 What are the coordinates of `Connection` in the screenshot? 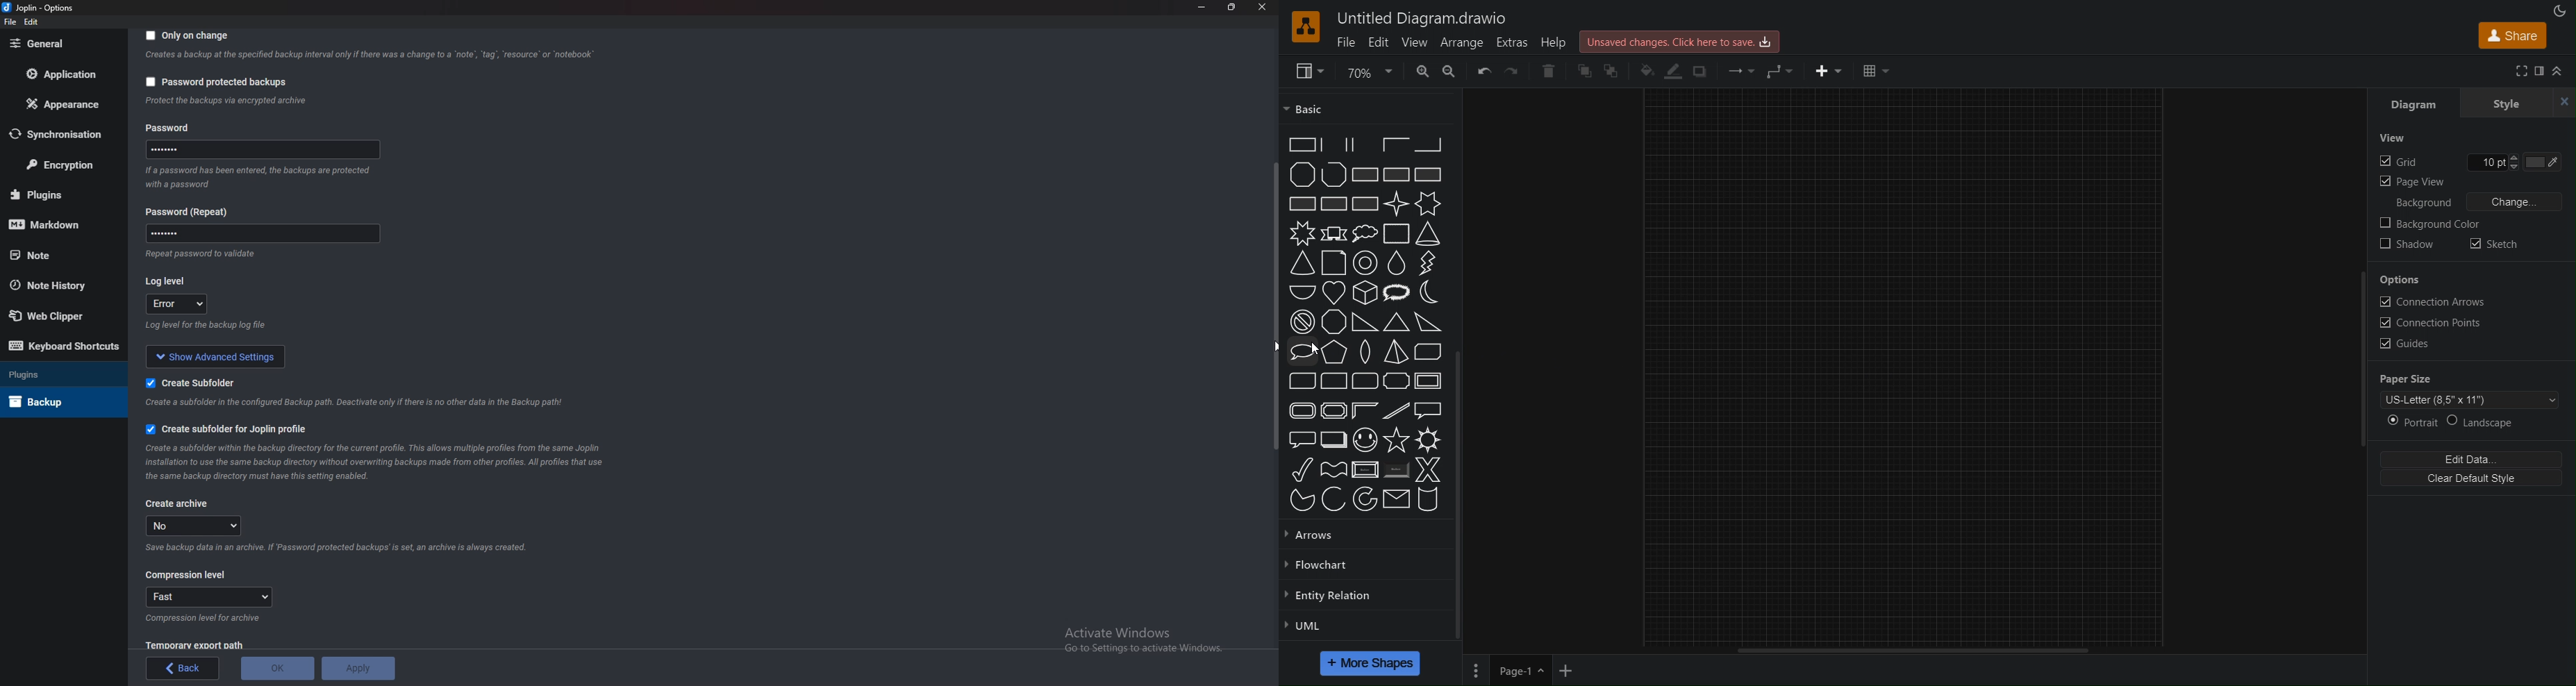 It's located at (1736, 72).